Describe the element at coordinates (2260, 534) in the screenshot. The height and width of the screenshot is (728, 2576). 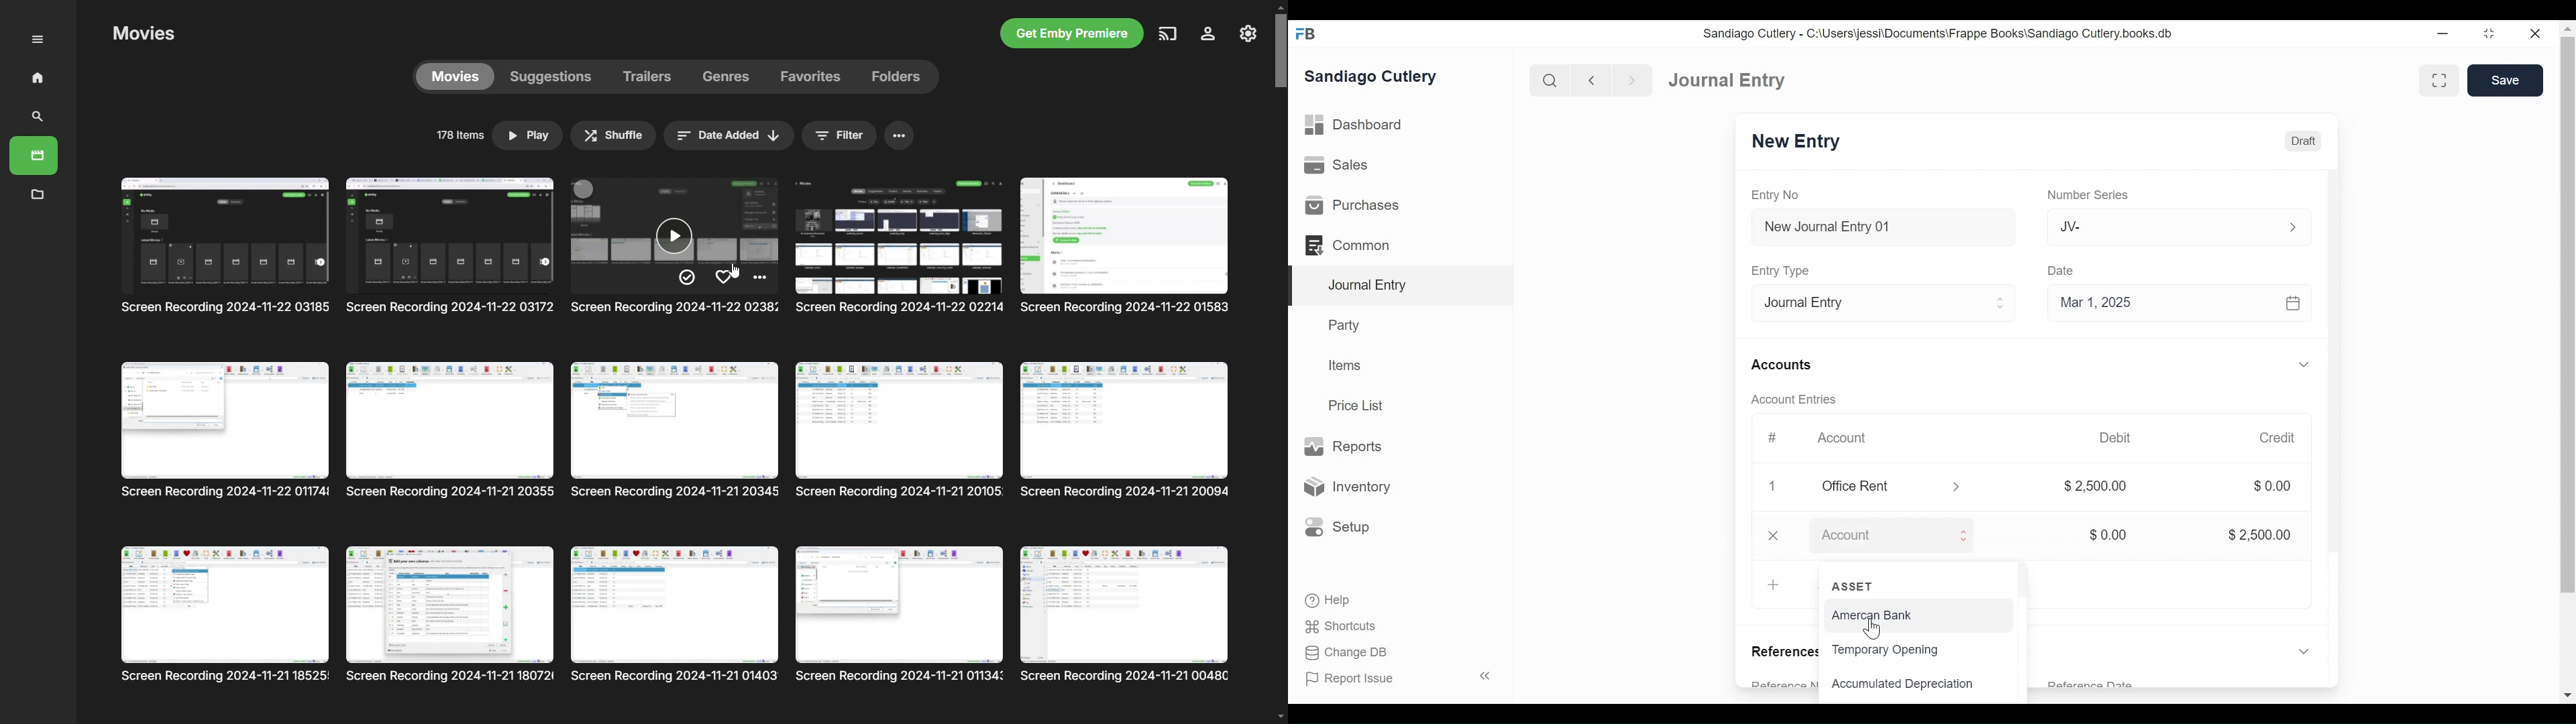
I see `$2,500.00` at that location.